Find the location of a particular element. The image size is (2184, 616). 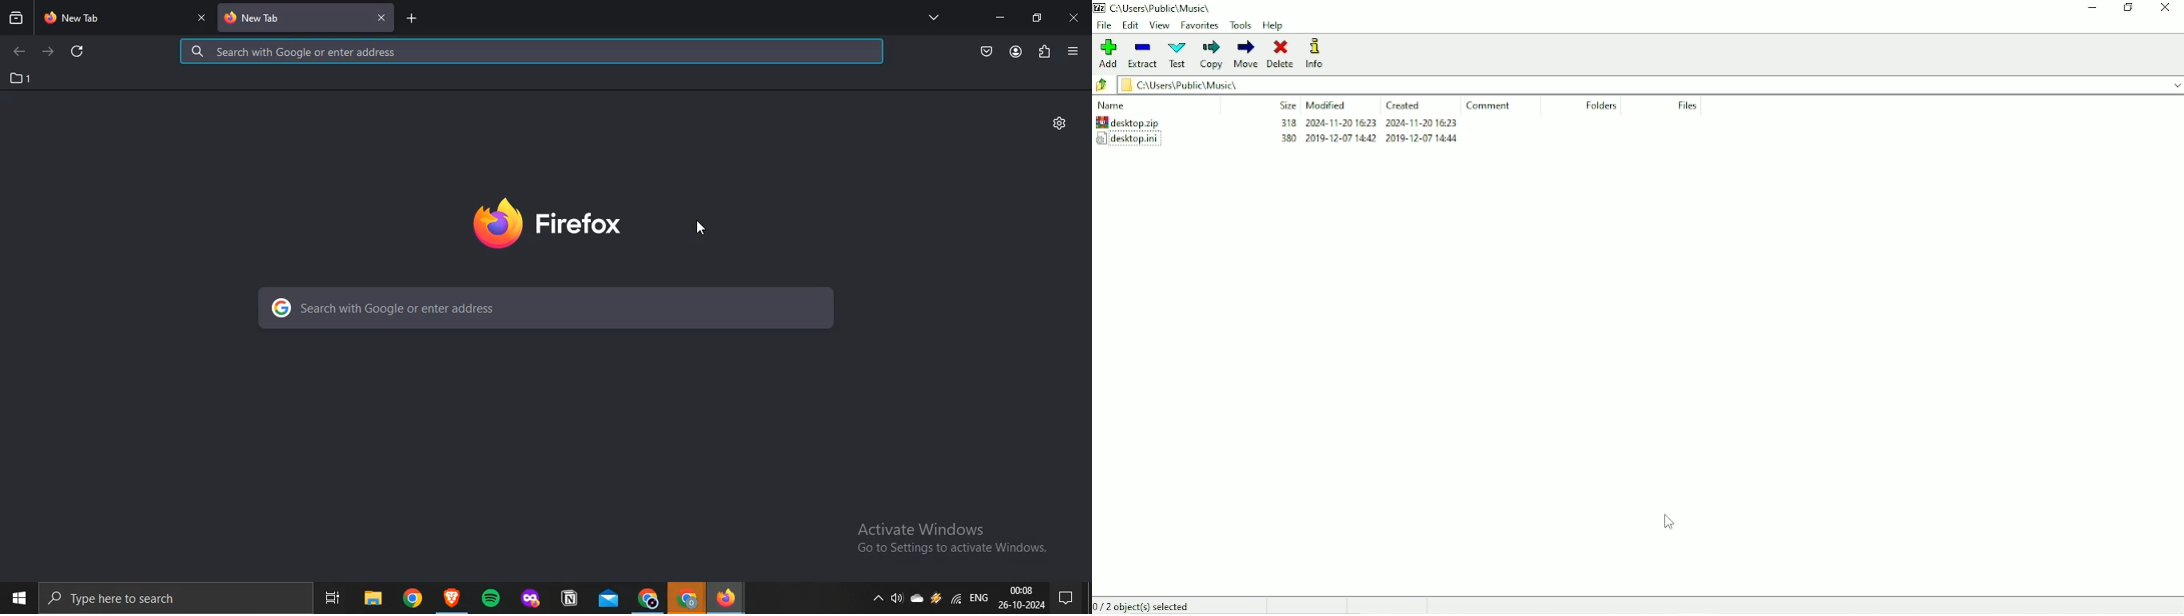

file explorer is located at coordinates (371, 595).